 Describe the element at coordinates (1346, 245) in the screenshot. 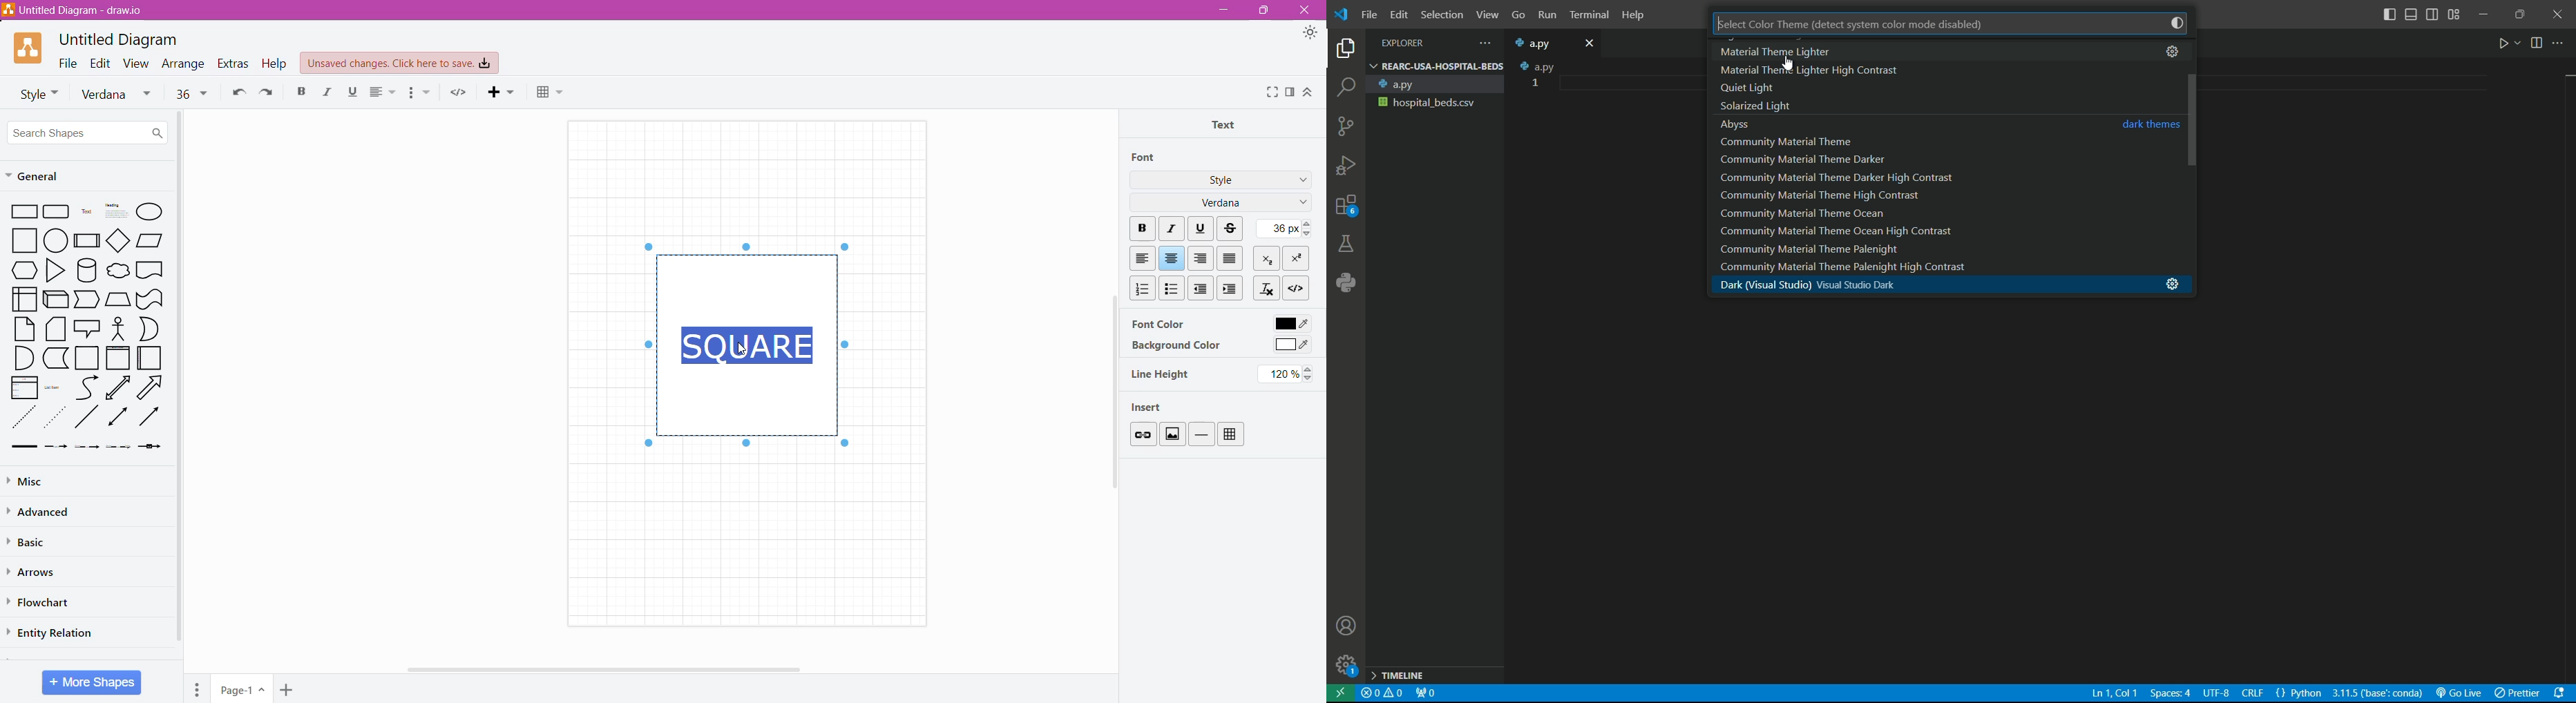

I see `testing` at that location.